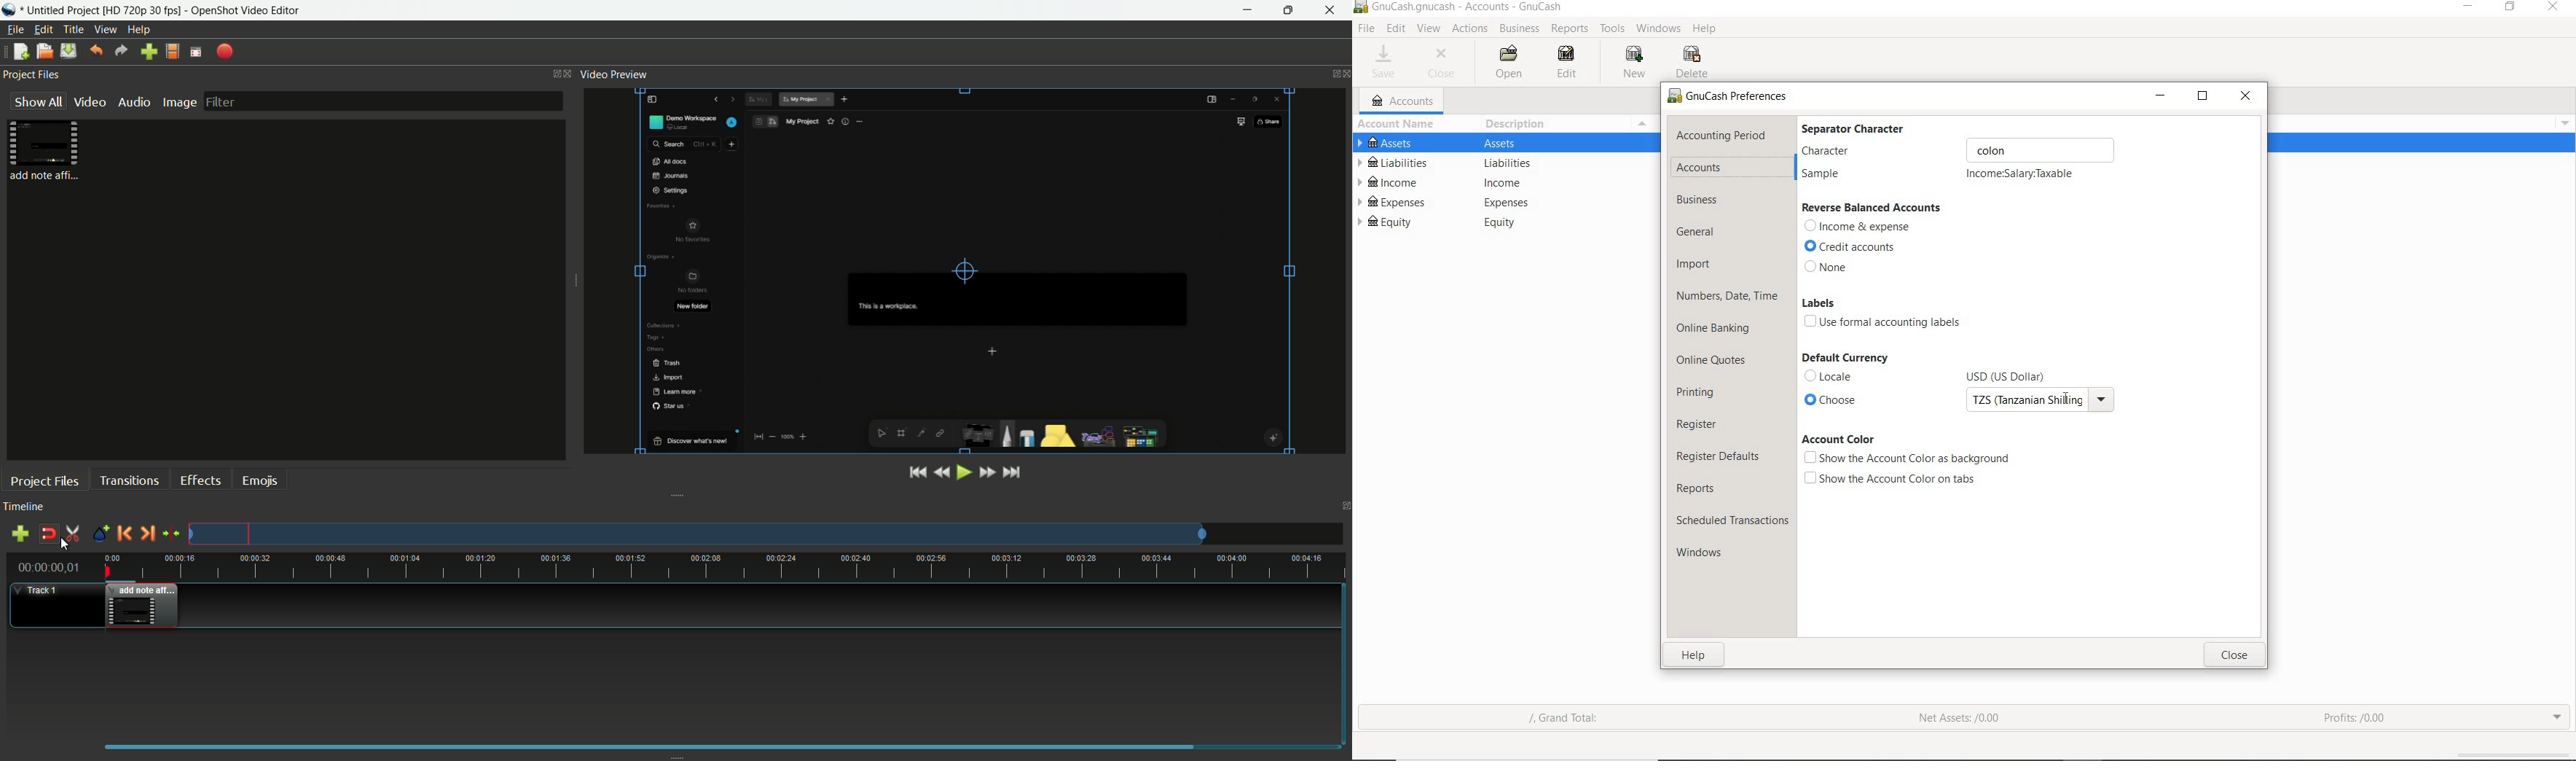 The image size is (2576, 784). What do you see at coordinates (1444, 61) in the screenshot?
I see `CLOSE` at bounding box center [1444, 61].